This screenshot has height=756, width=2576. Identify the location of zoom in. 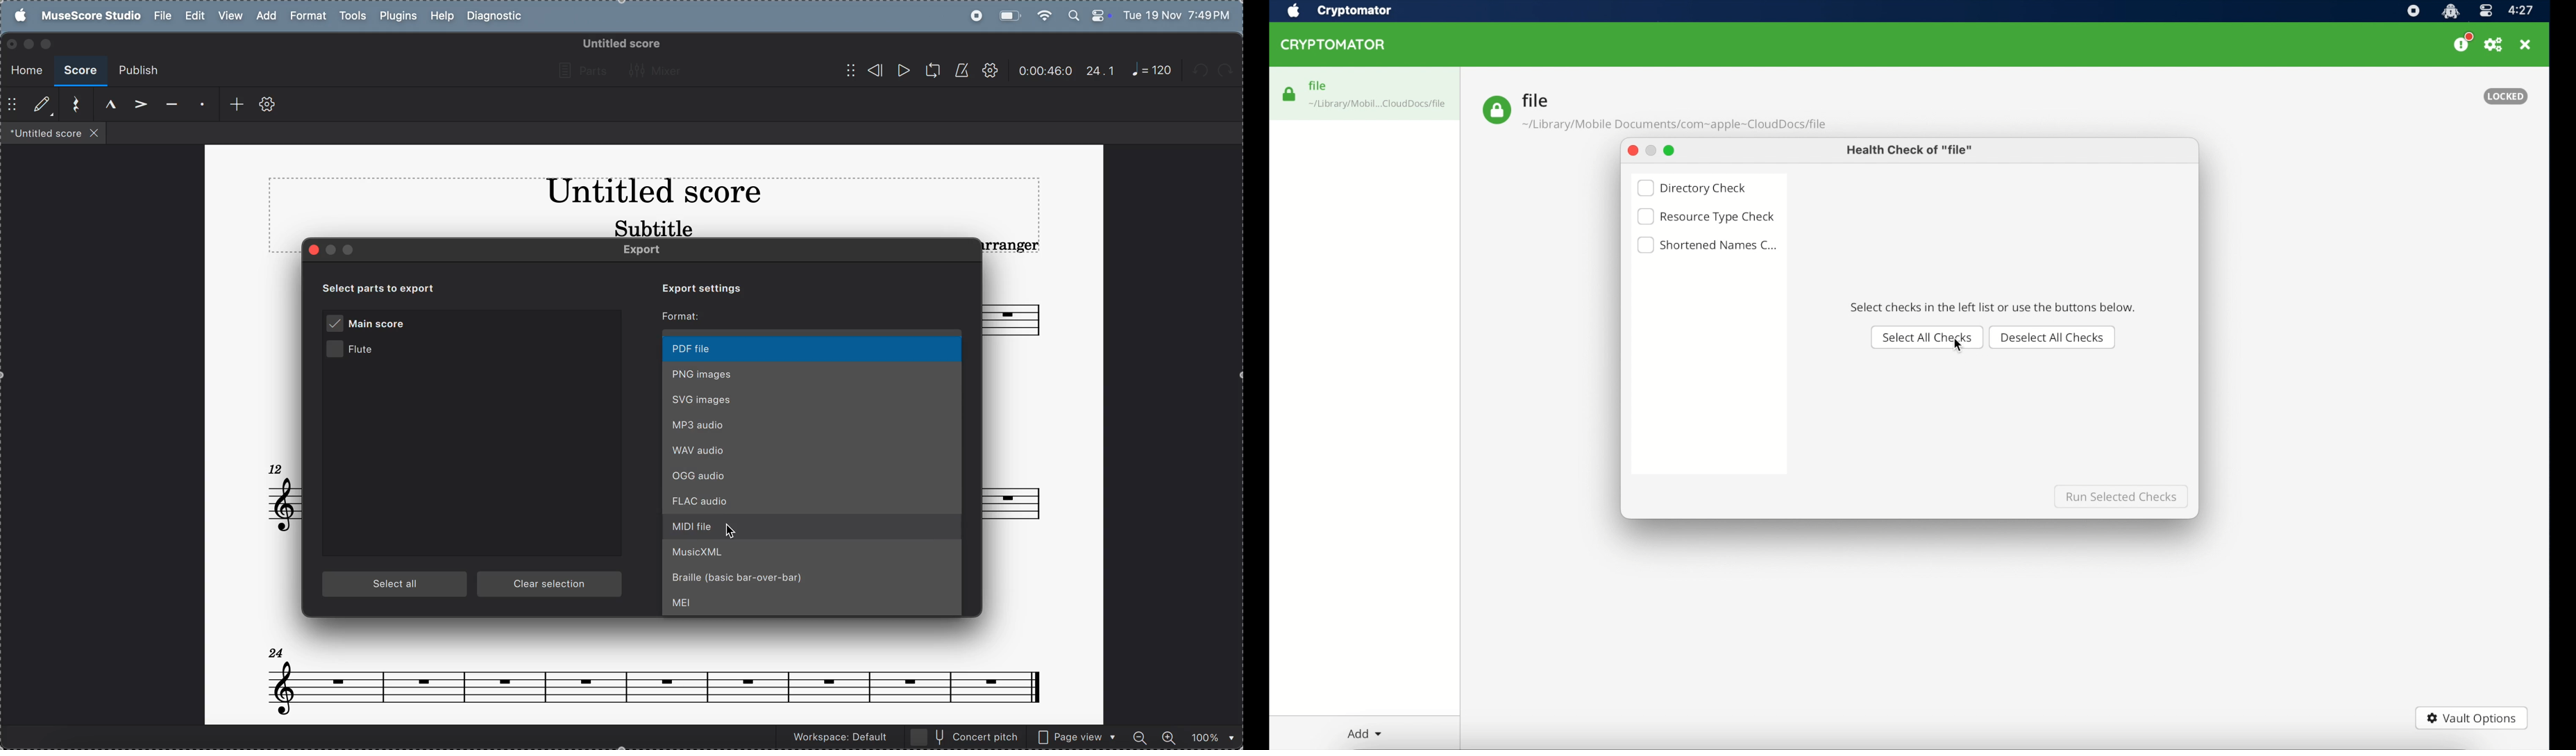
(1169, 736).